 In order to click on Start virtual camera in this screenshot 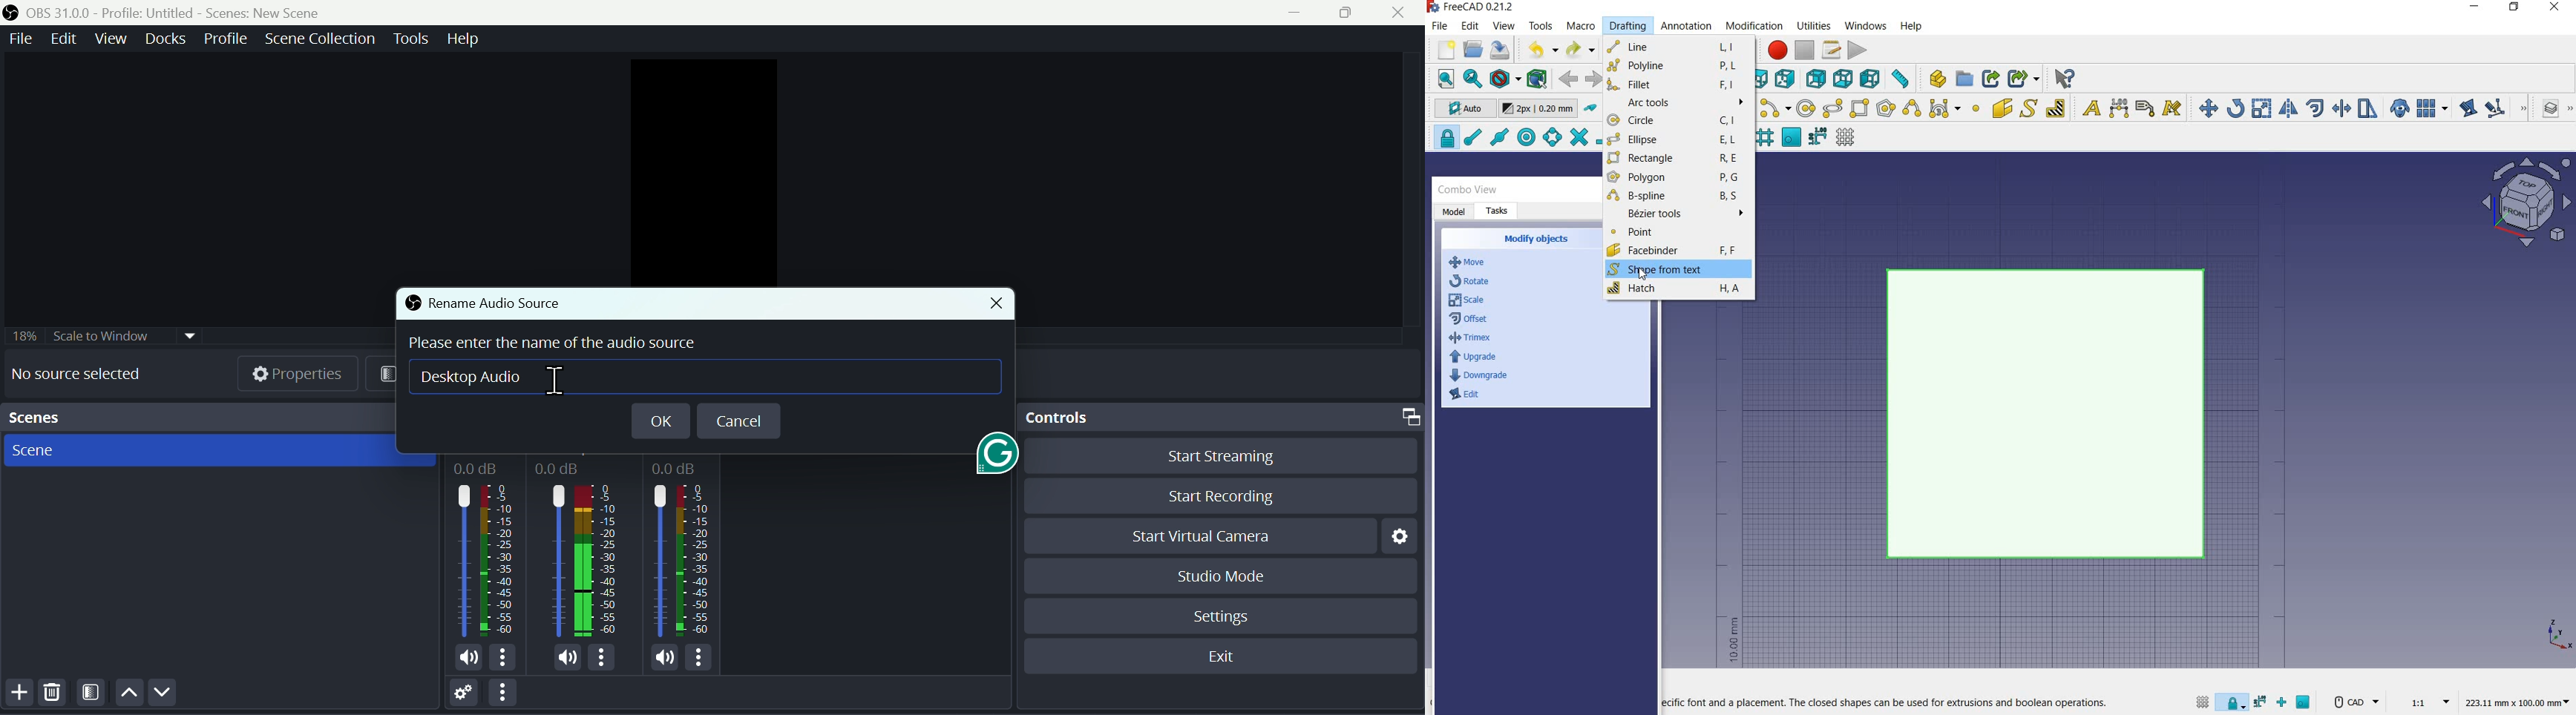, I will do `click(1200, 533)`.